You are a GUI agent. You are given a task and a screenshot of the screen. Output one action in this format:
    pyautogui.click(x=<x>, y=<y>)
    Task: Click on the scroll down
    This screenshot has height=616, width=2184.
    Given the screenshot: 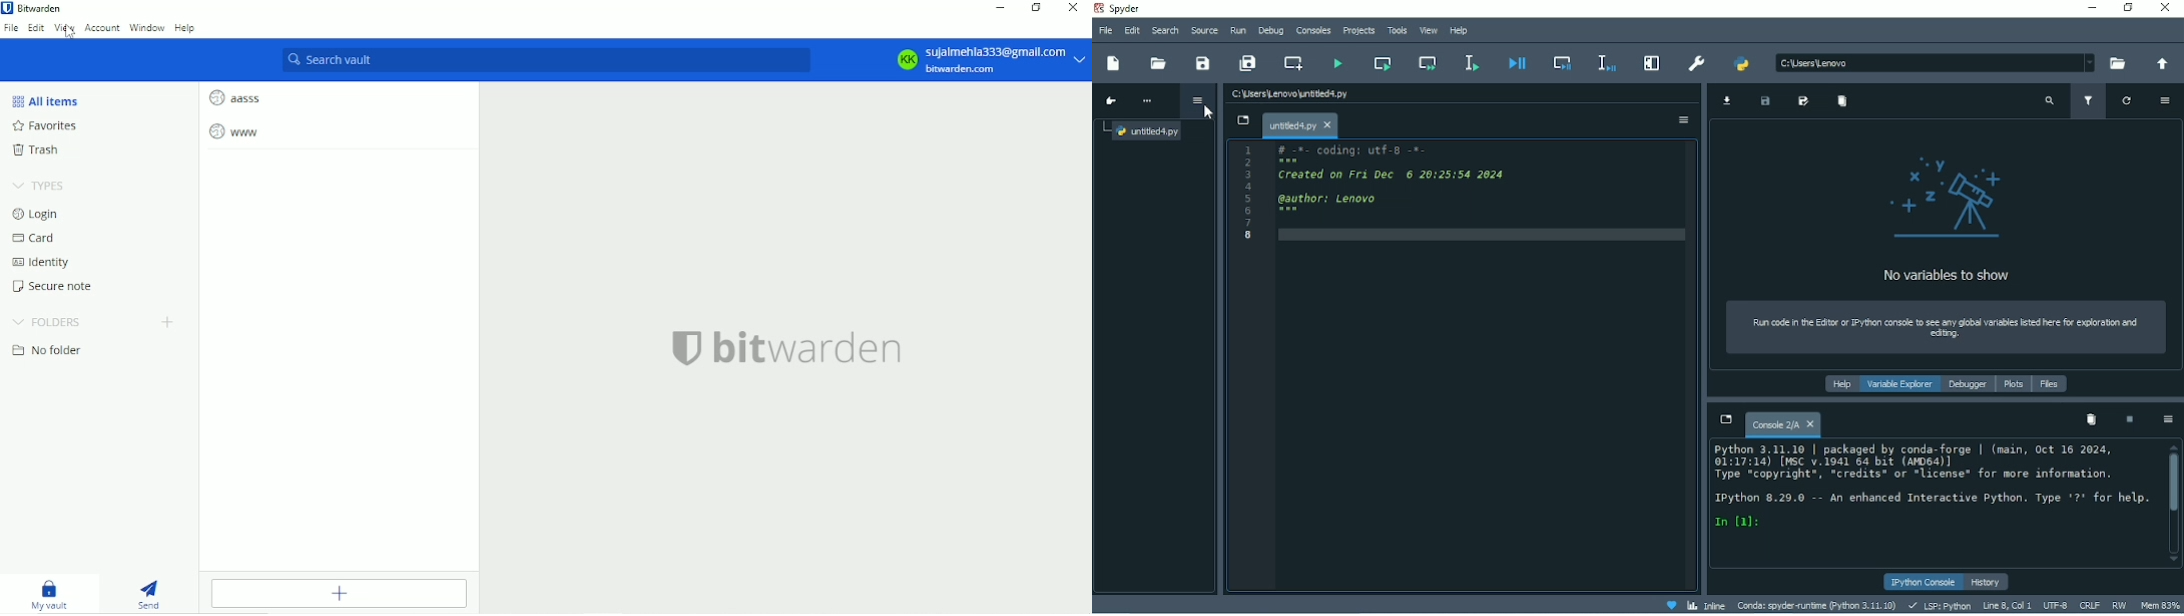 What is the action you would take?
    pyautogui.click(x=2167, y=560)
    